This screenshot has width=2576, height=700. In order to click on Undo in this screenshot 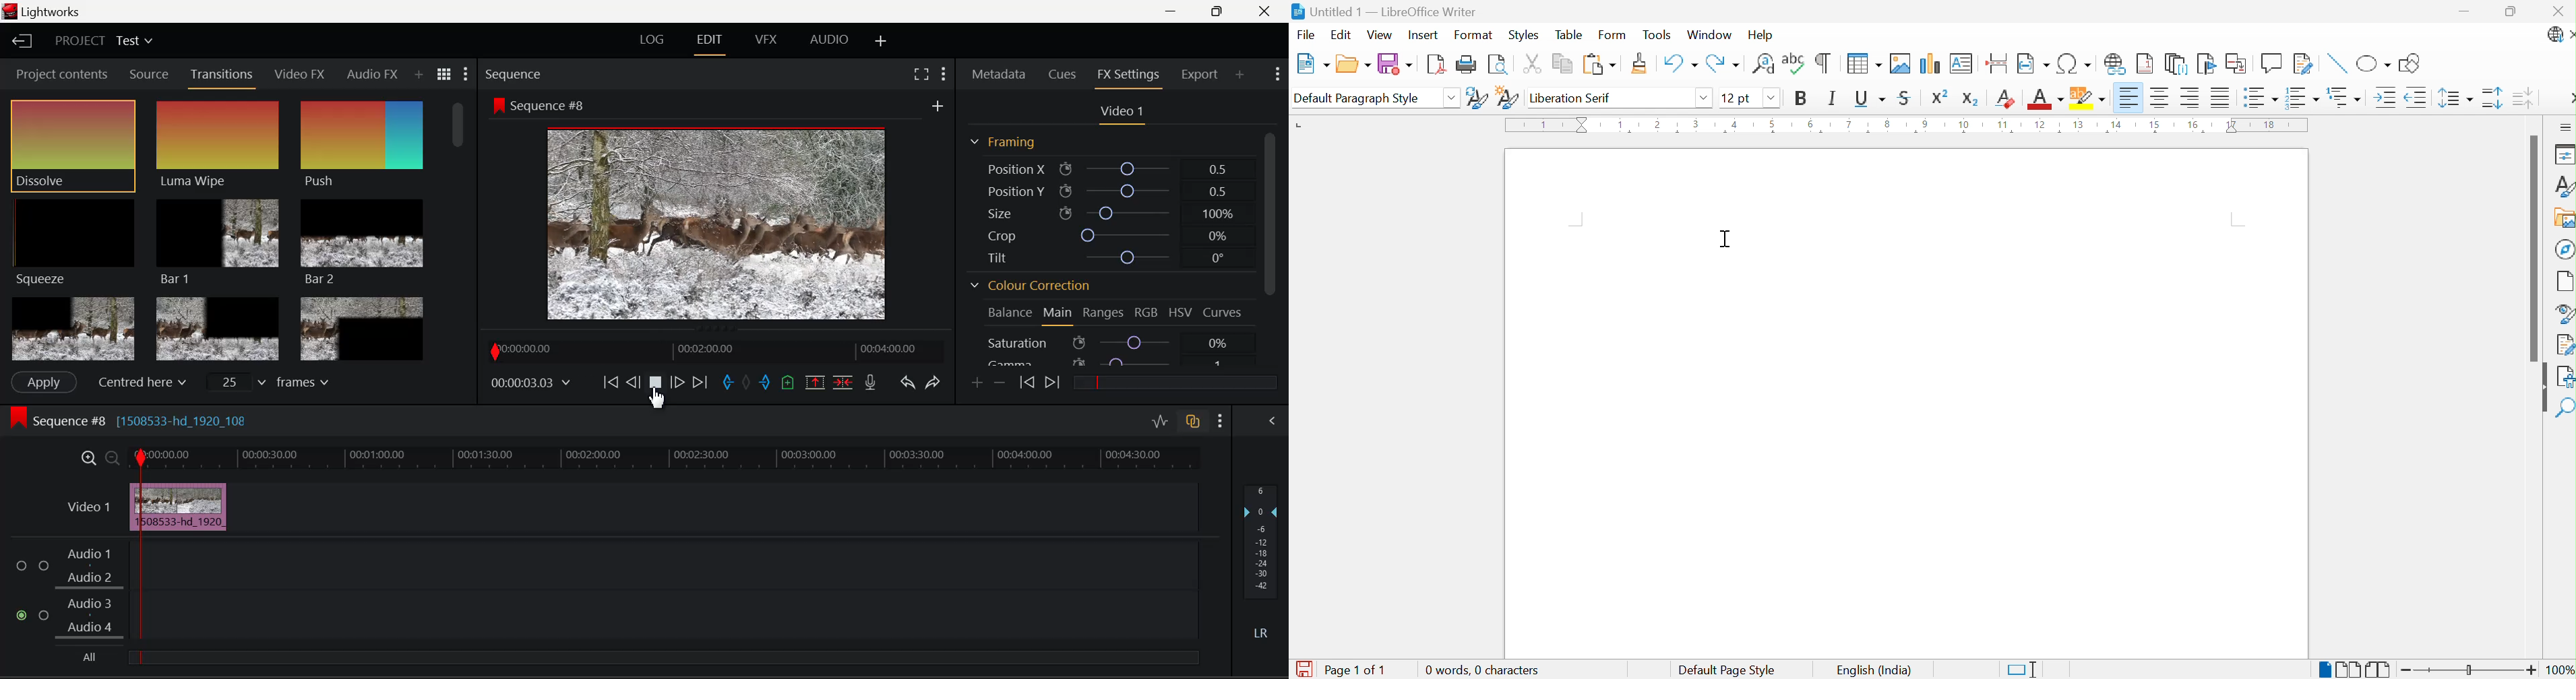, I will do `click(1680, 64)`.